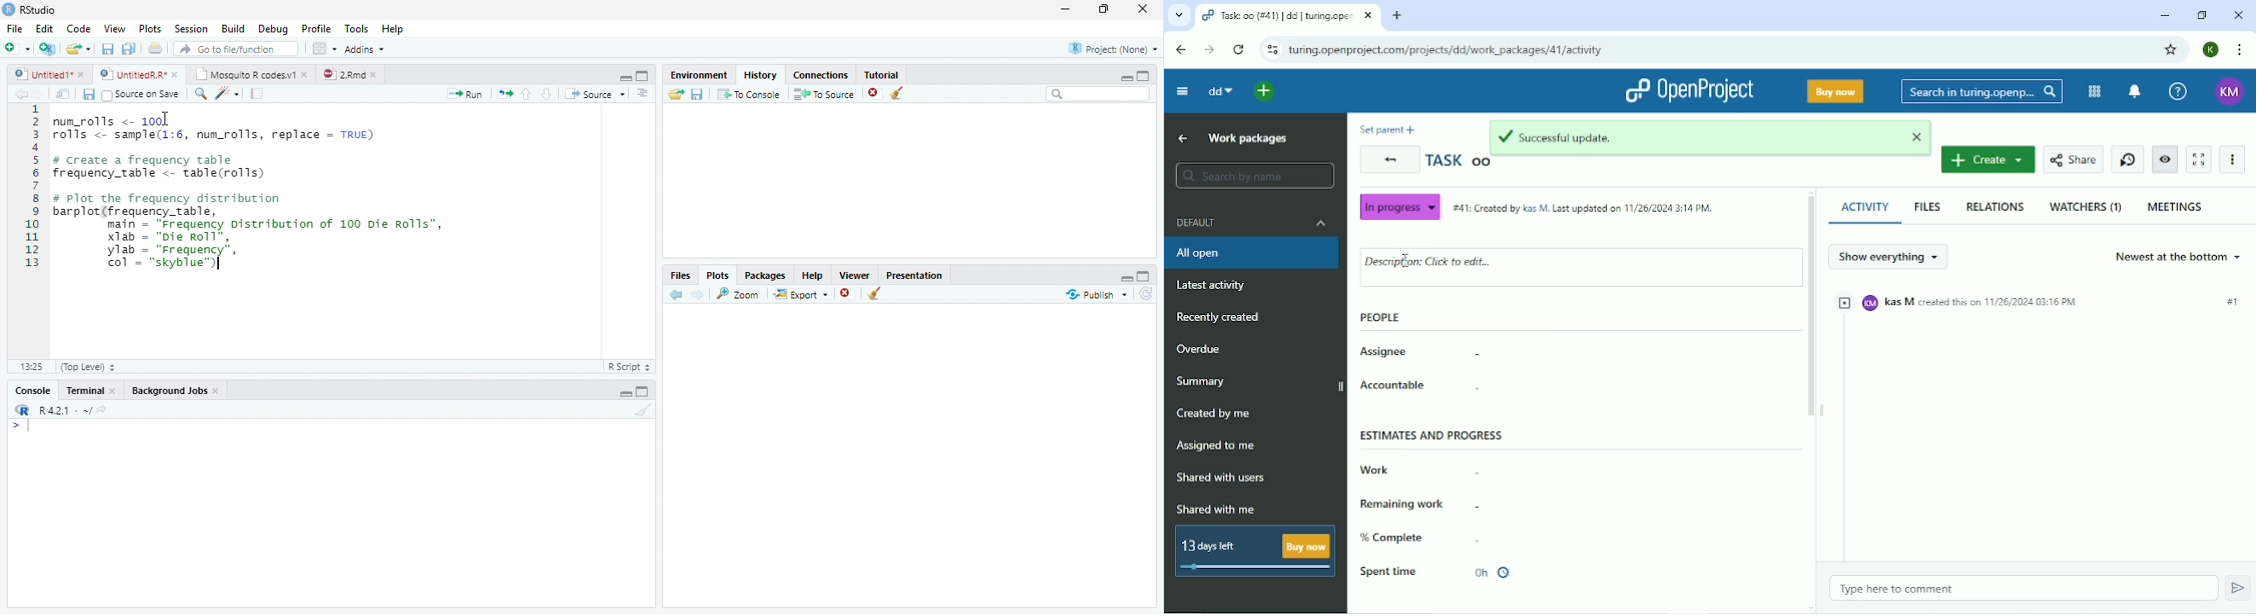 The height and width of the screenshot is (616, 2268). I want to click on Go to next section of code, so click(547, 94).